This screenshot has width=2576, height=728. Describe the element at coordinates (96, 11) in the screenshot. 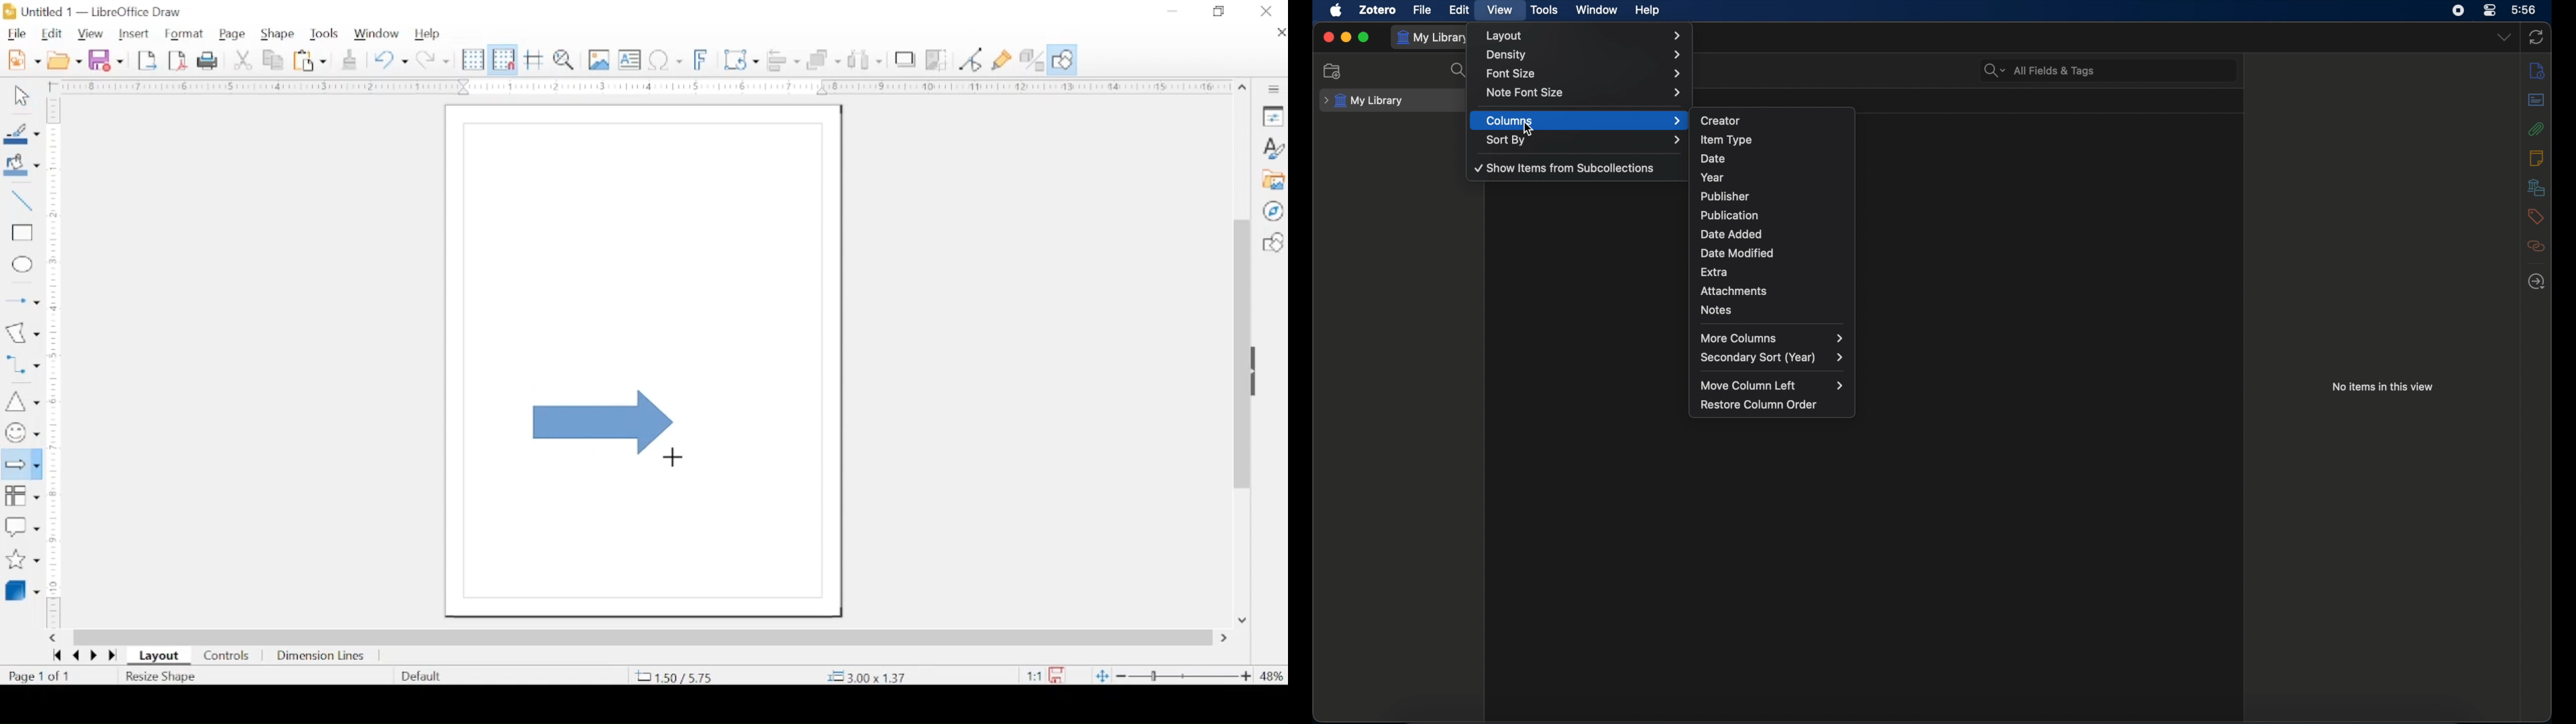

I see `untitled 1 - libreoffice` at that location.